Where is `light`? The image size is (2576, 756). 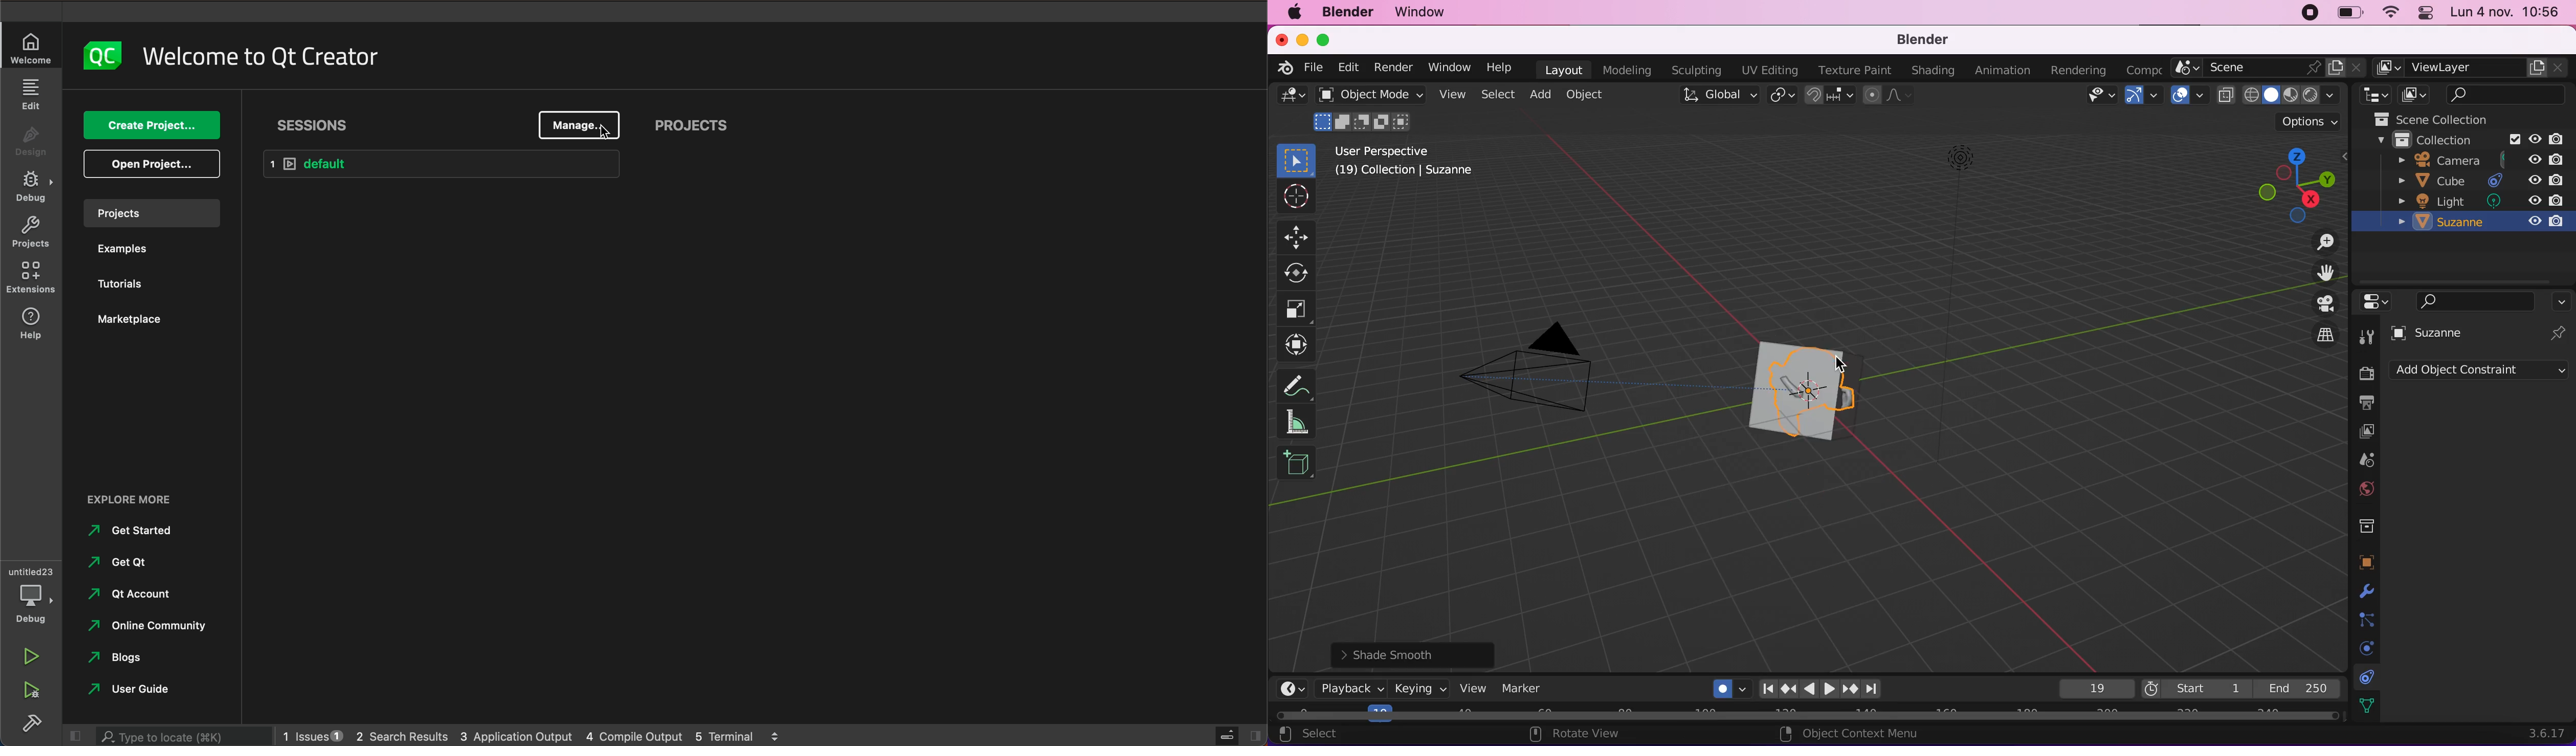
light is located at coordinates (2478, 201).